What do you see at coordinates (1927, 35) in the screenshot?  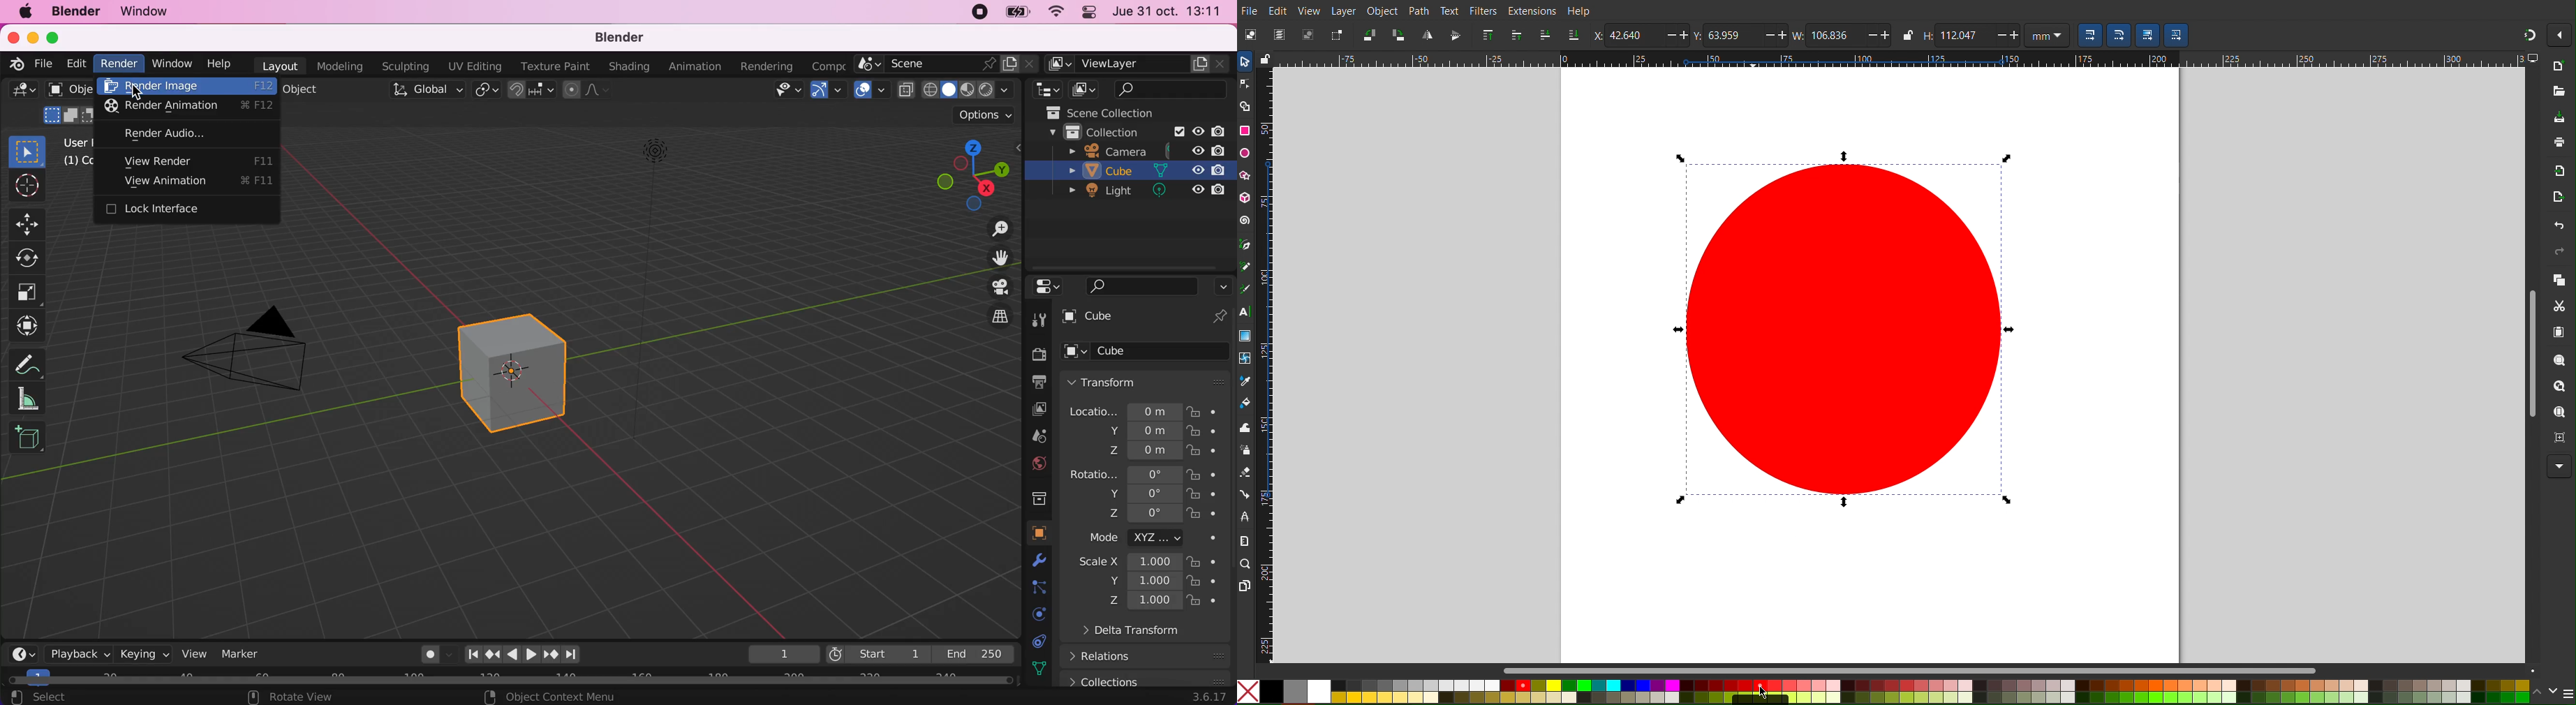 I see `Height` at bounding box center [1927, 35].